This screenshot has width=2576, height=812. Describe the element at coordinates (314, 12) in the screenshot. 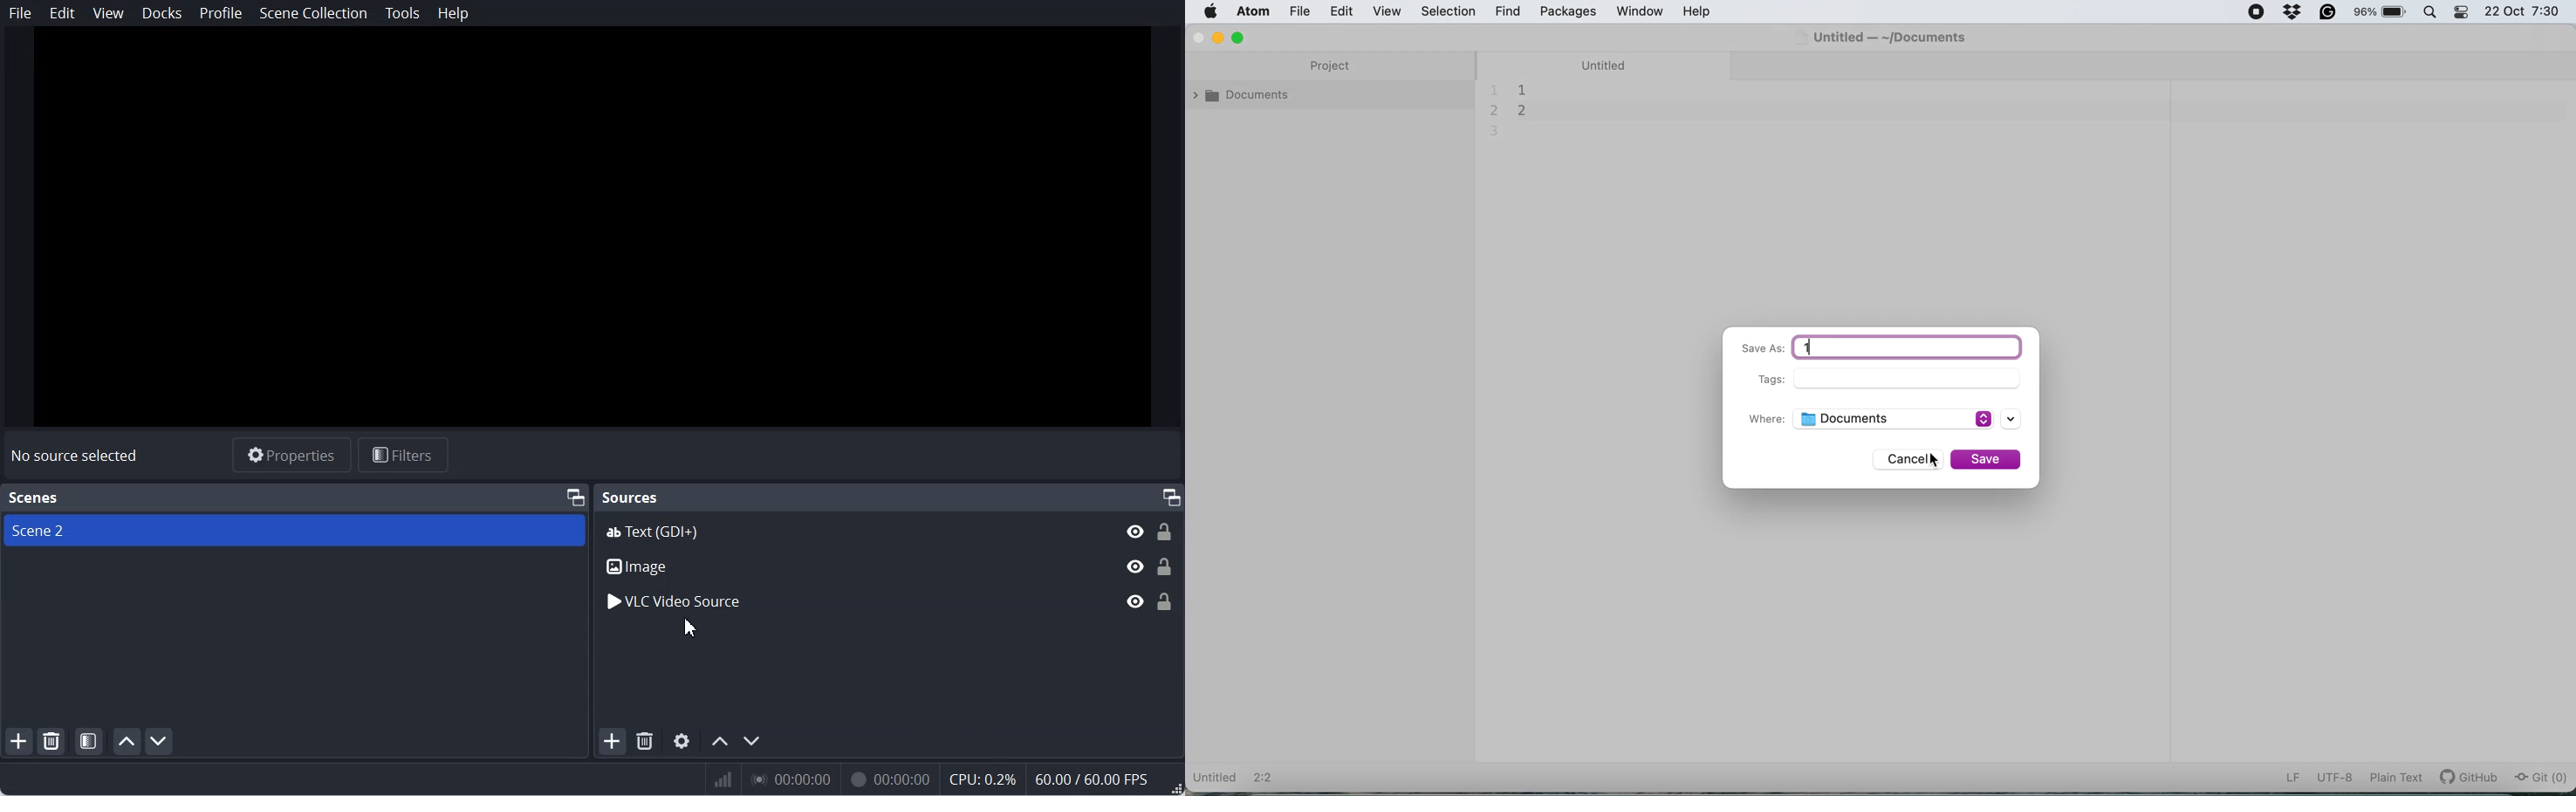

I see `Scene Collection` at that location.